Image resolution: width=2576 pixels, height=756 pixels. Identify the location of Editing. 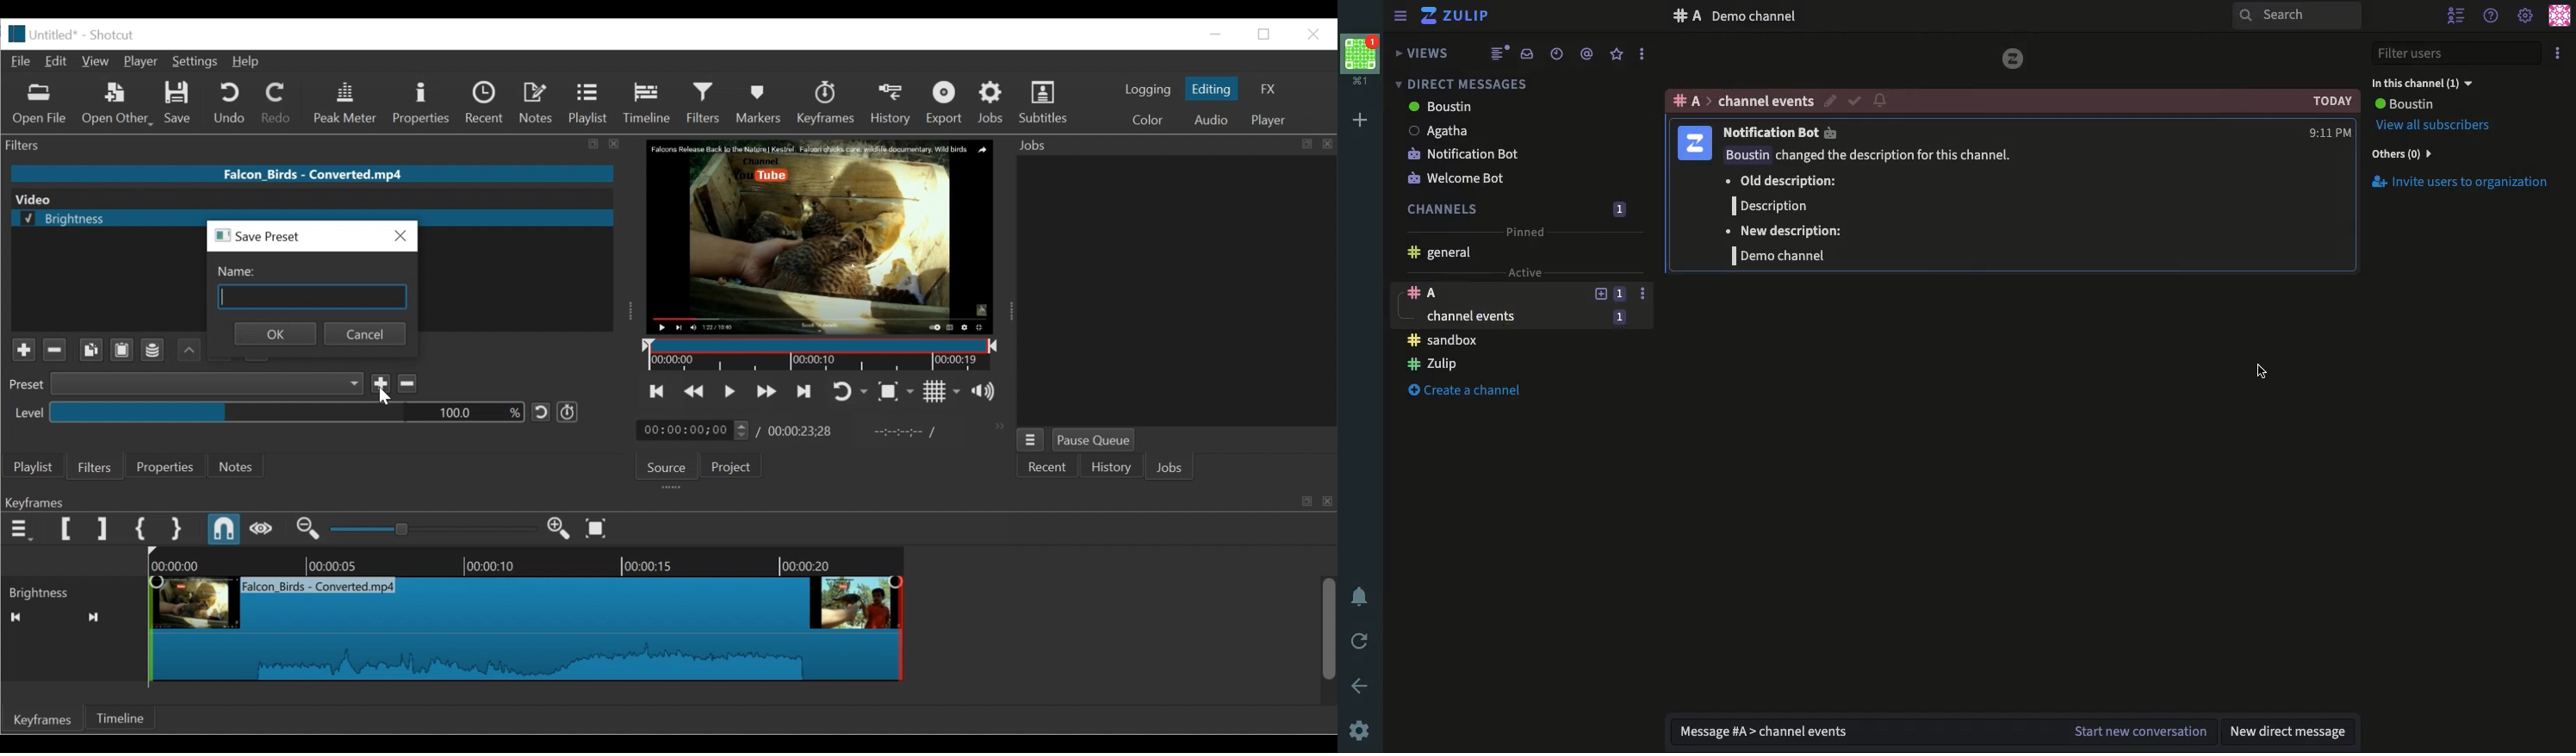
(1213, 89).